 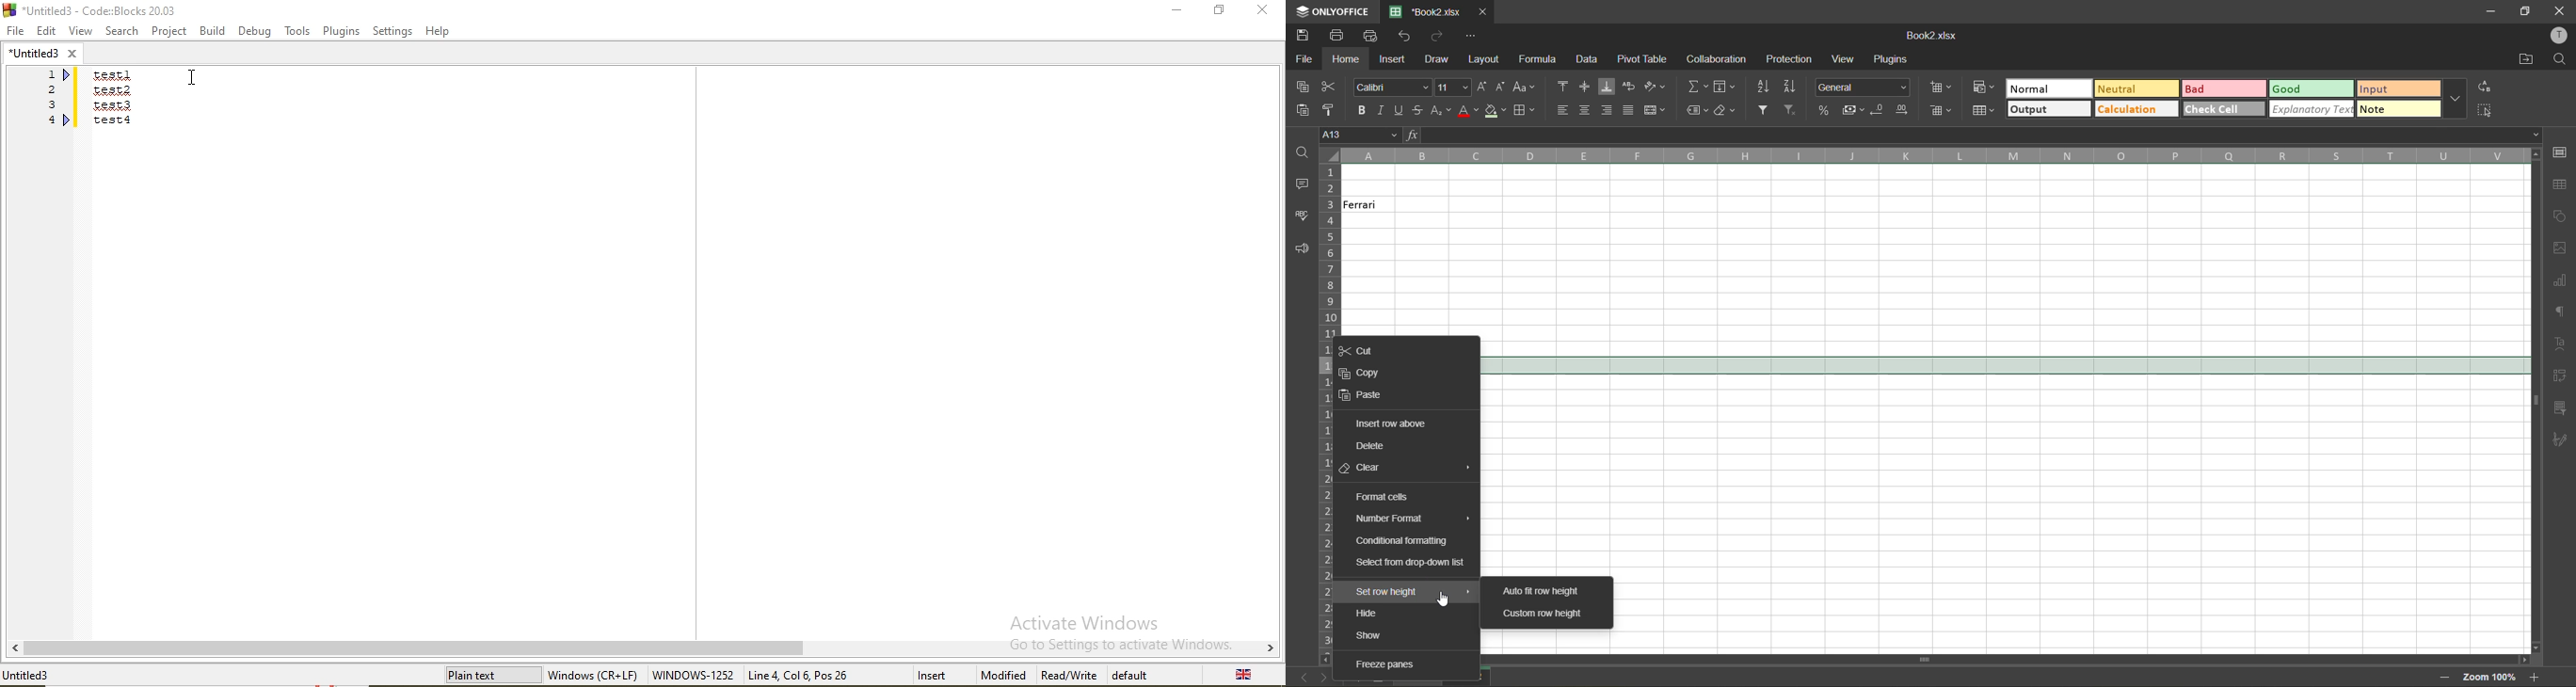 I want to click on align right, so click(x=1609, y=109).